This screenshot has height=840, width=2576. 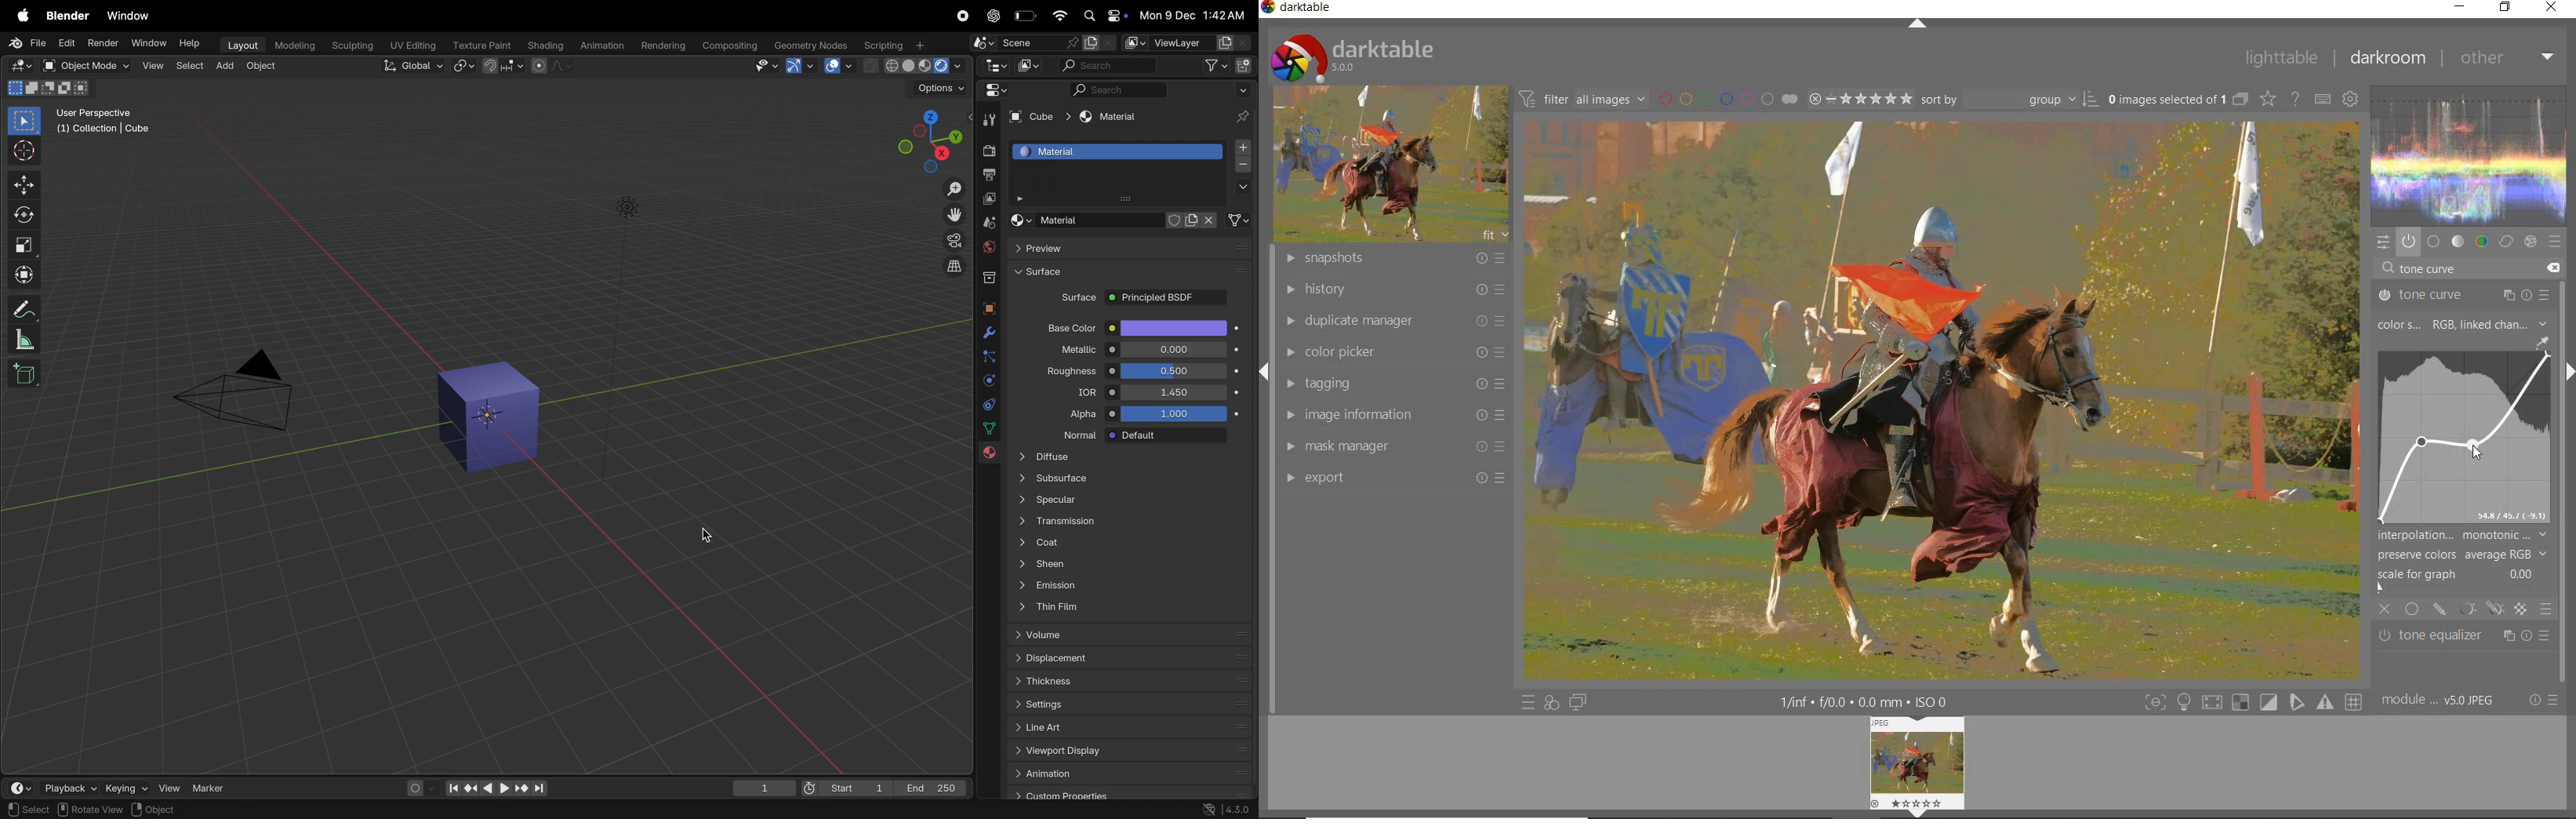 What do you see at coordinates (1122, 523) in the screenshot?
I see `Transition` at bounding box center [1122, 523].